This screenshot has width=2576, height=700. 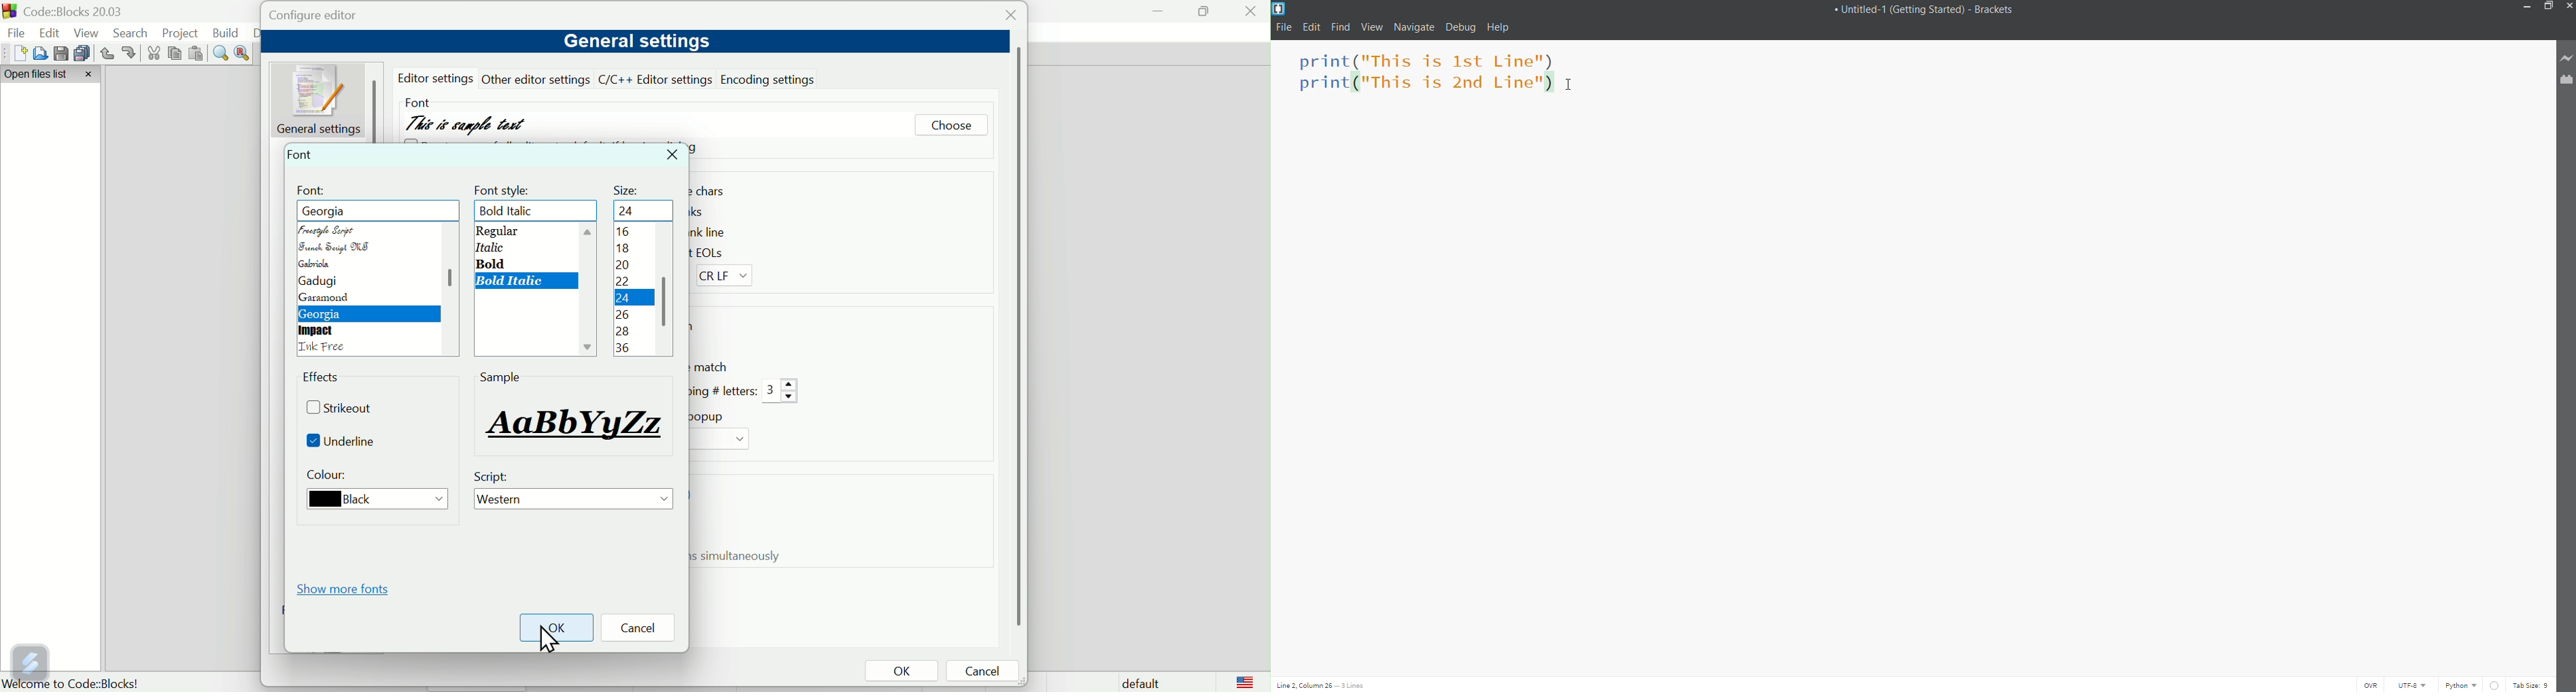 What do you see at coordinates (628, 187) in the screenshot?
I see `Size` at bounding box center [628, 187].